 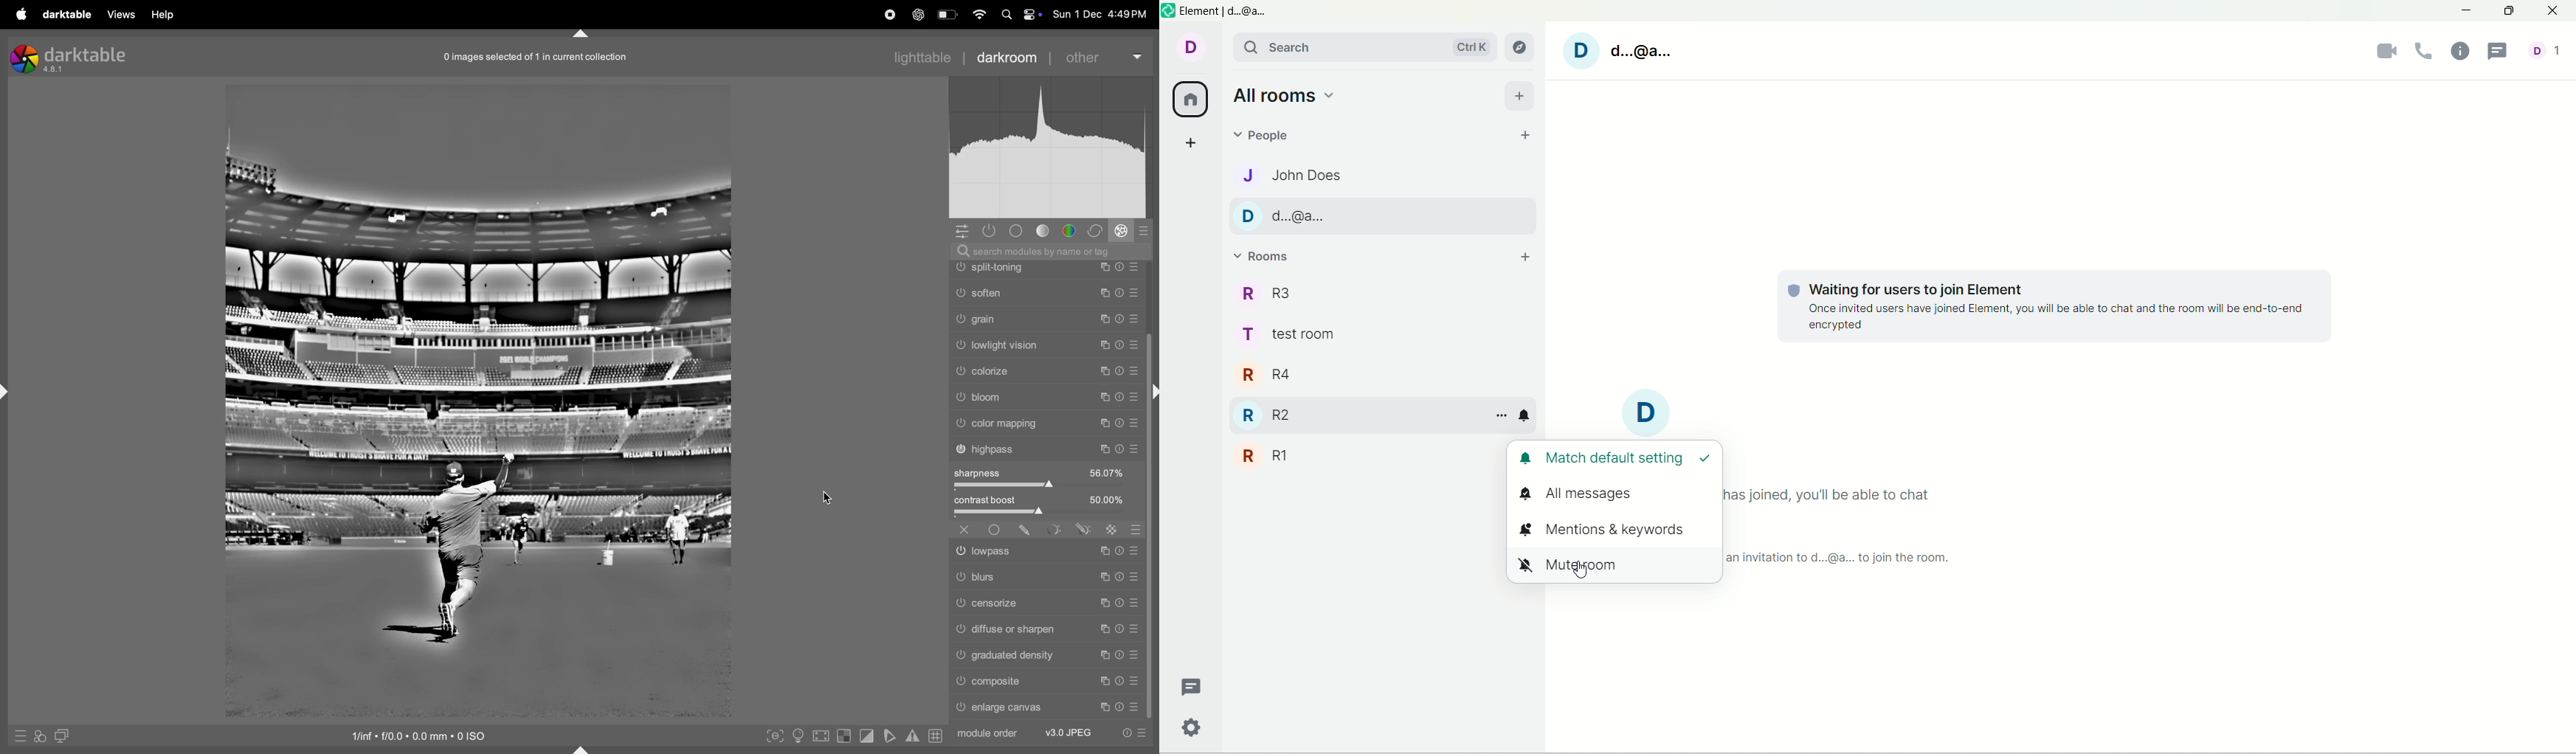 What do you see at coordinates (889, 736) in the screenshot?
I see `toggle softproffing` at bounding box center [889, 736].